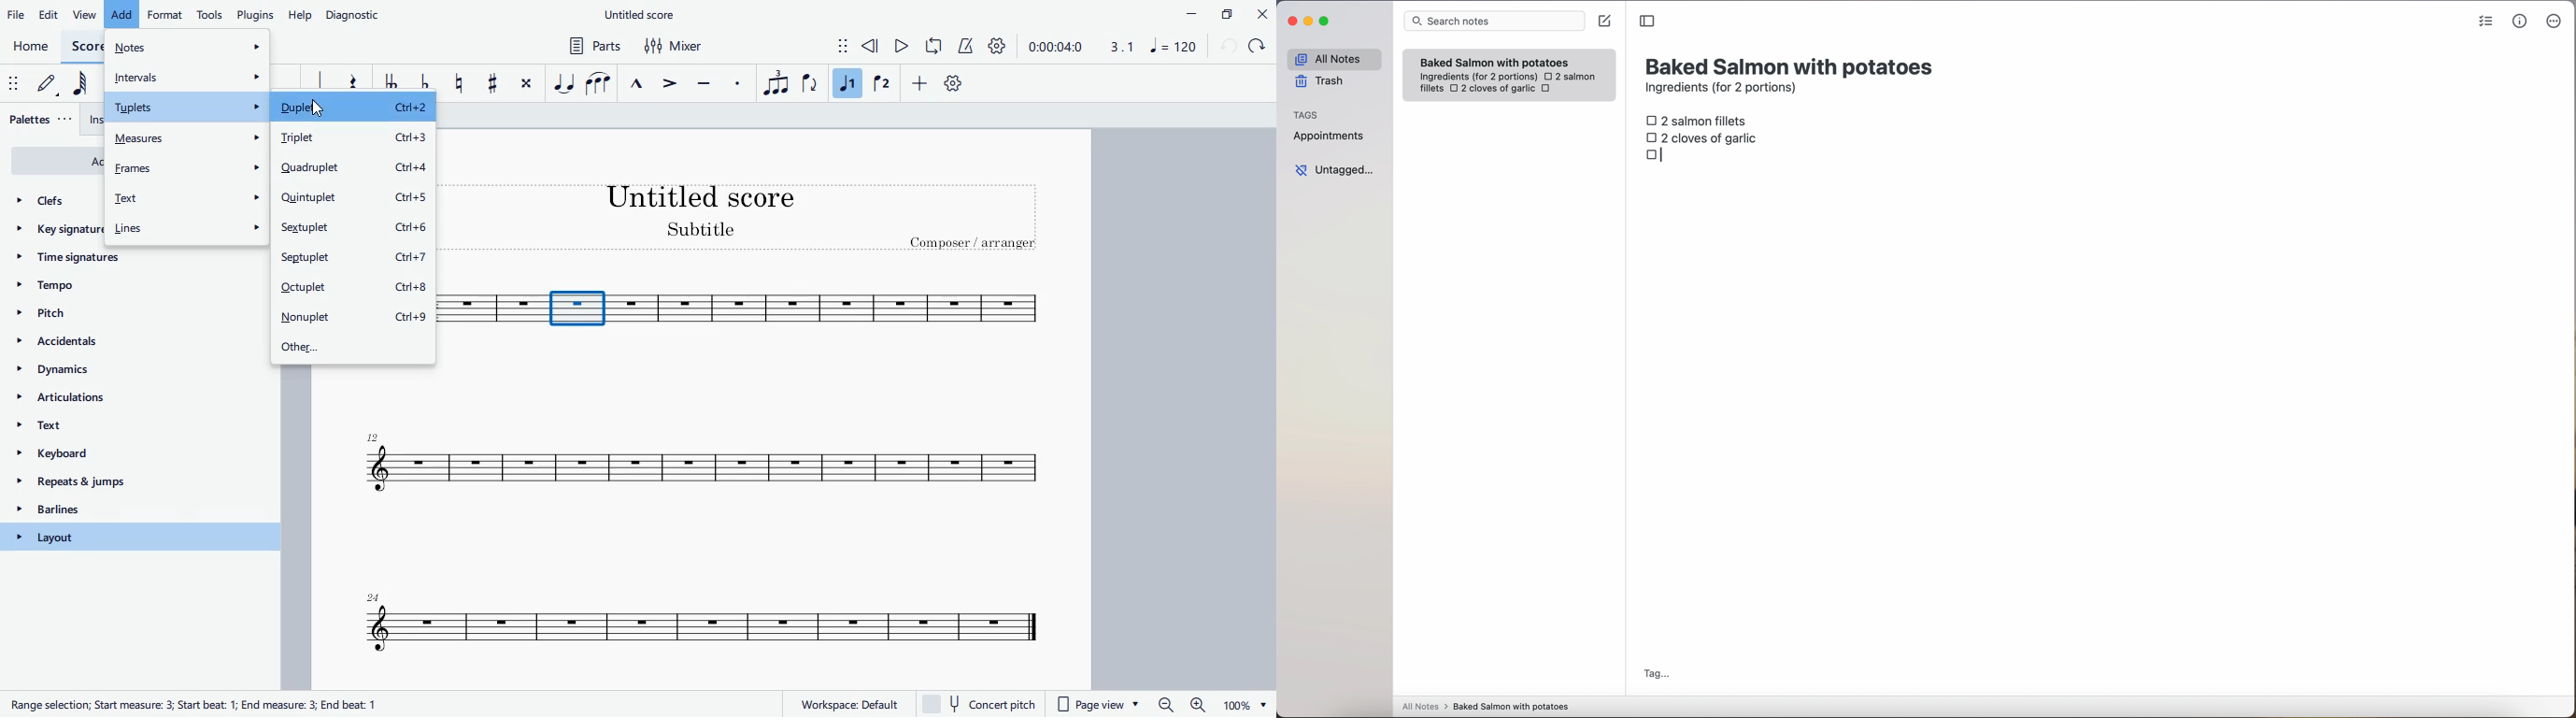 This screenshot has width=2576, height=728. What do you see at coordinates (672, 84) in the screenshot?
I see `accent` at bounding box center [672, 84].